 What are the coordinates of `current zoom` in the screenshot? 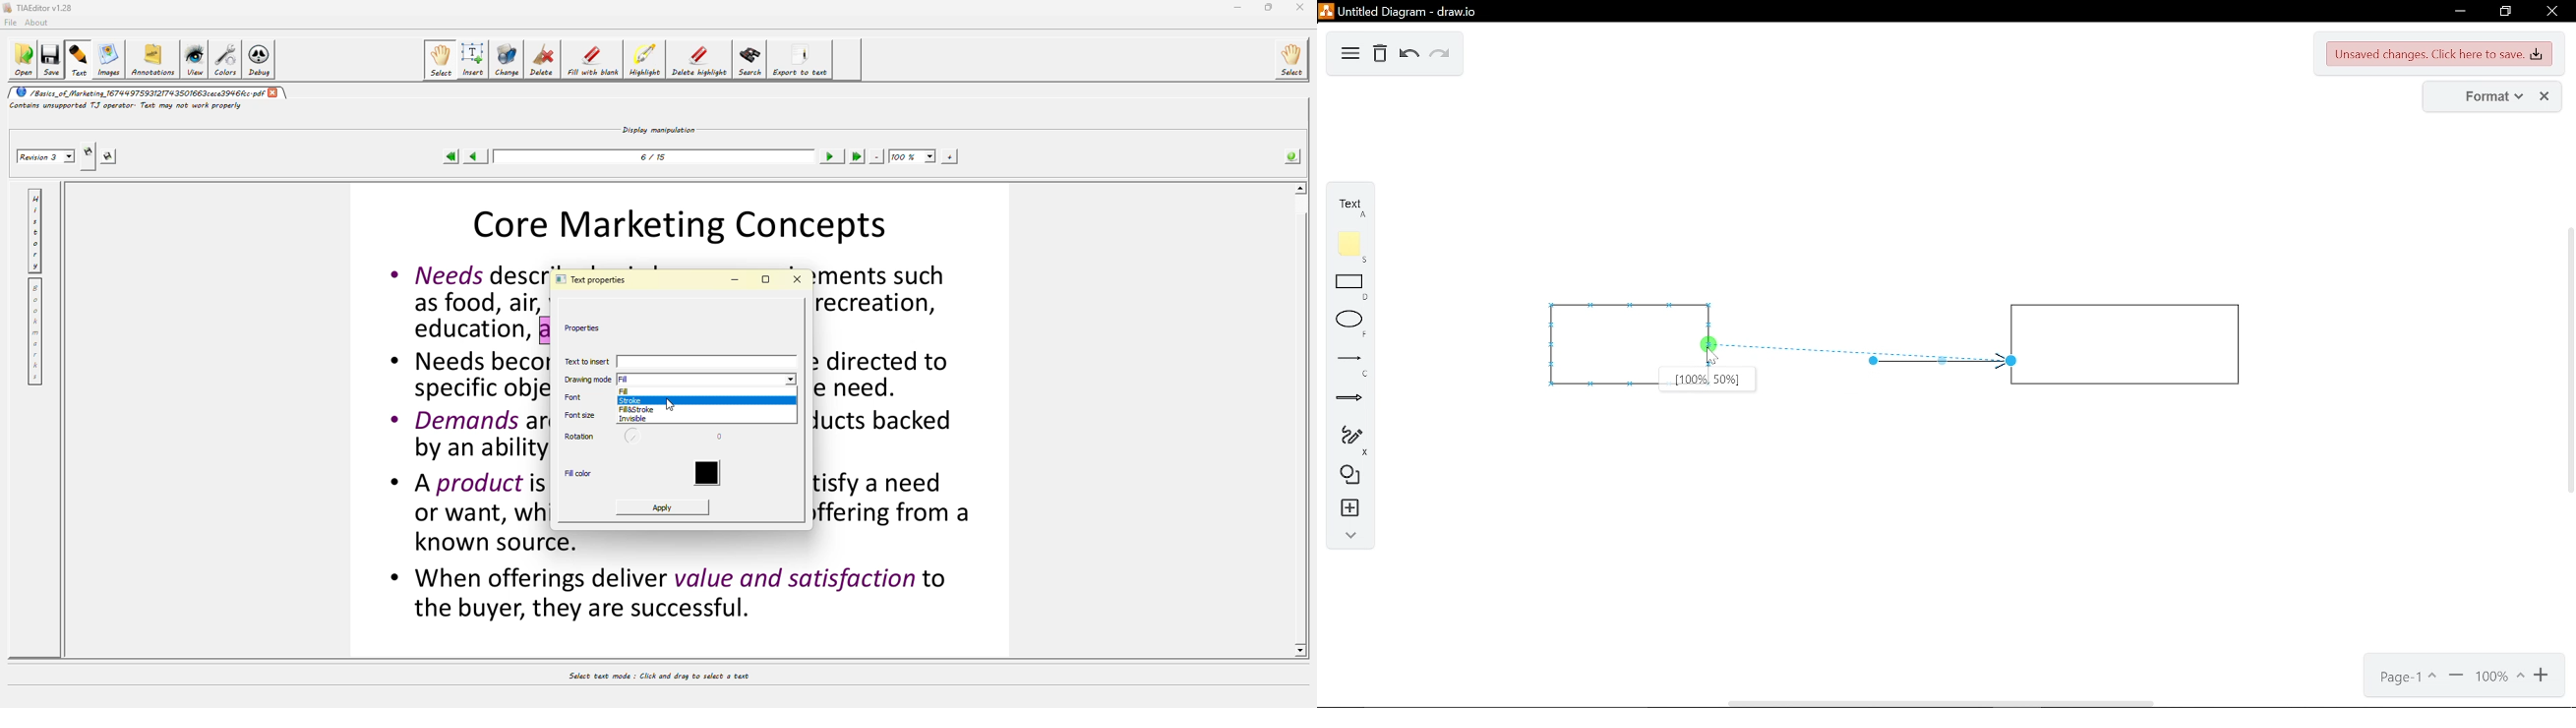 It's located at (2498, 678).